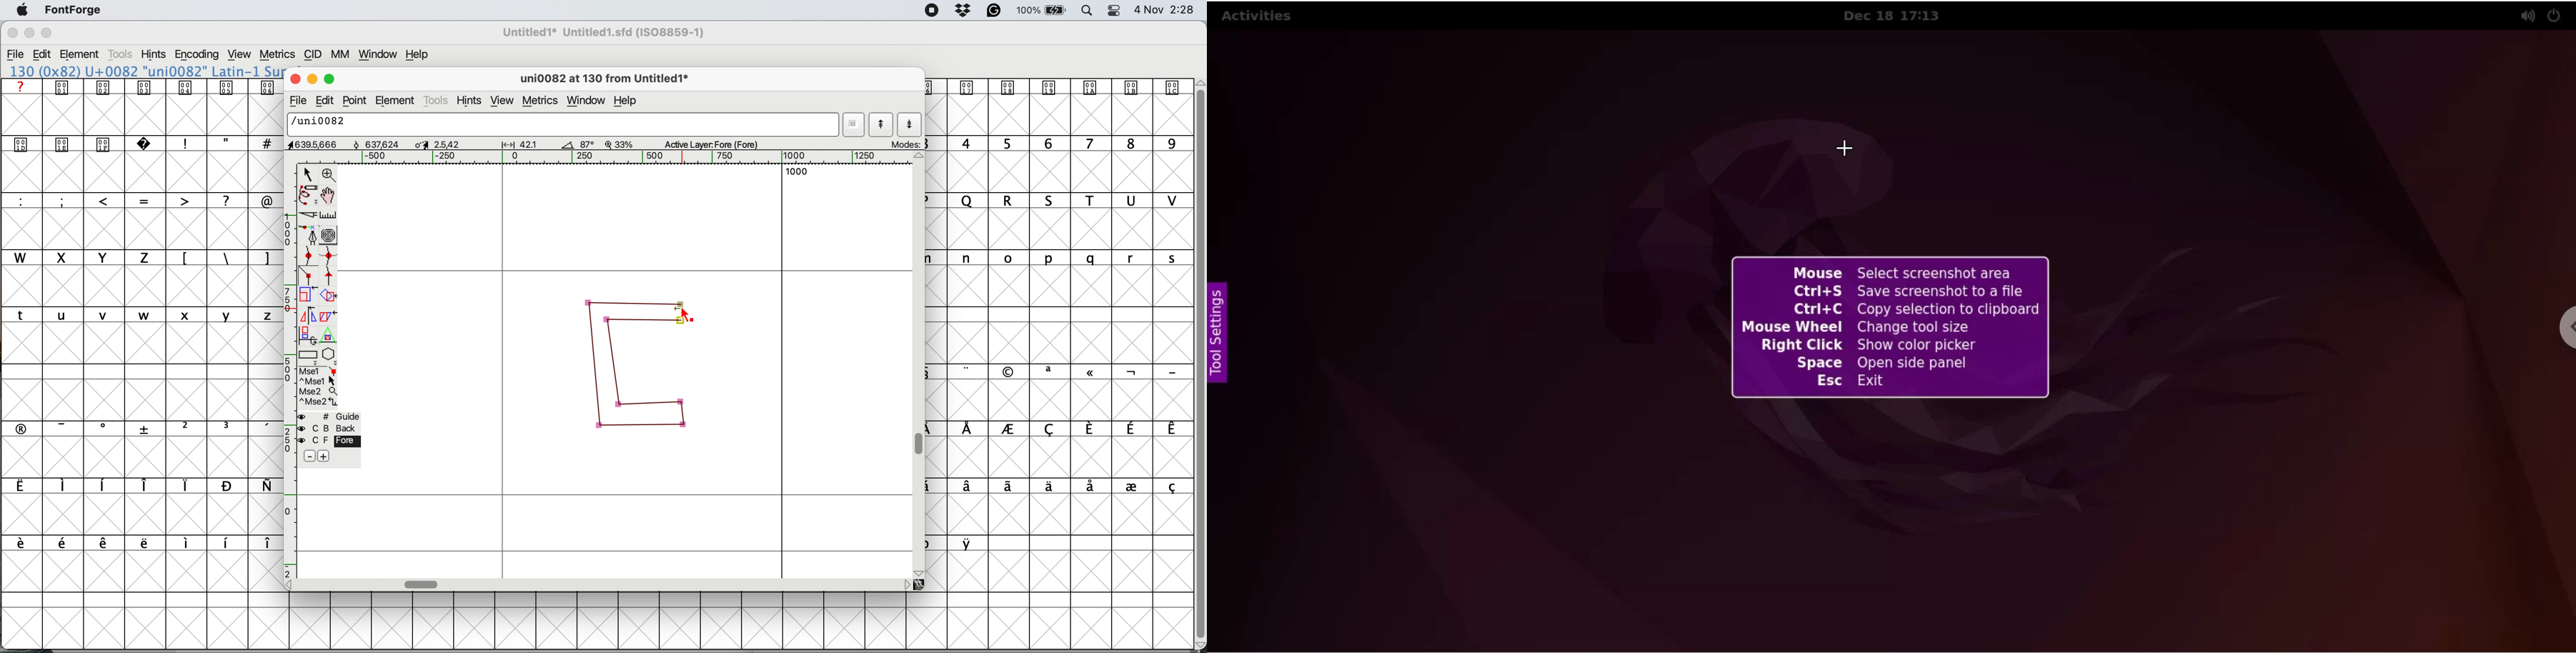 This screenshot has width=2576, height=672. Describe the element at coordinates (306, 316) in the screenshot. I see `flip the selection` at that location.